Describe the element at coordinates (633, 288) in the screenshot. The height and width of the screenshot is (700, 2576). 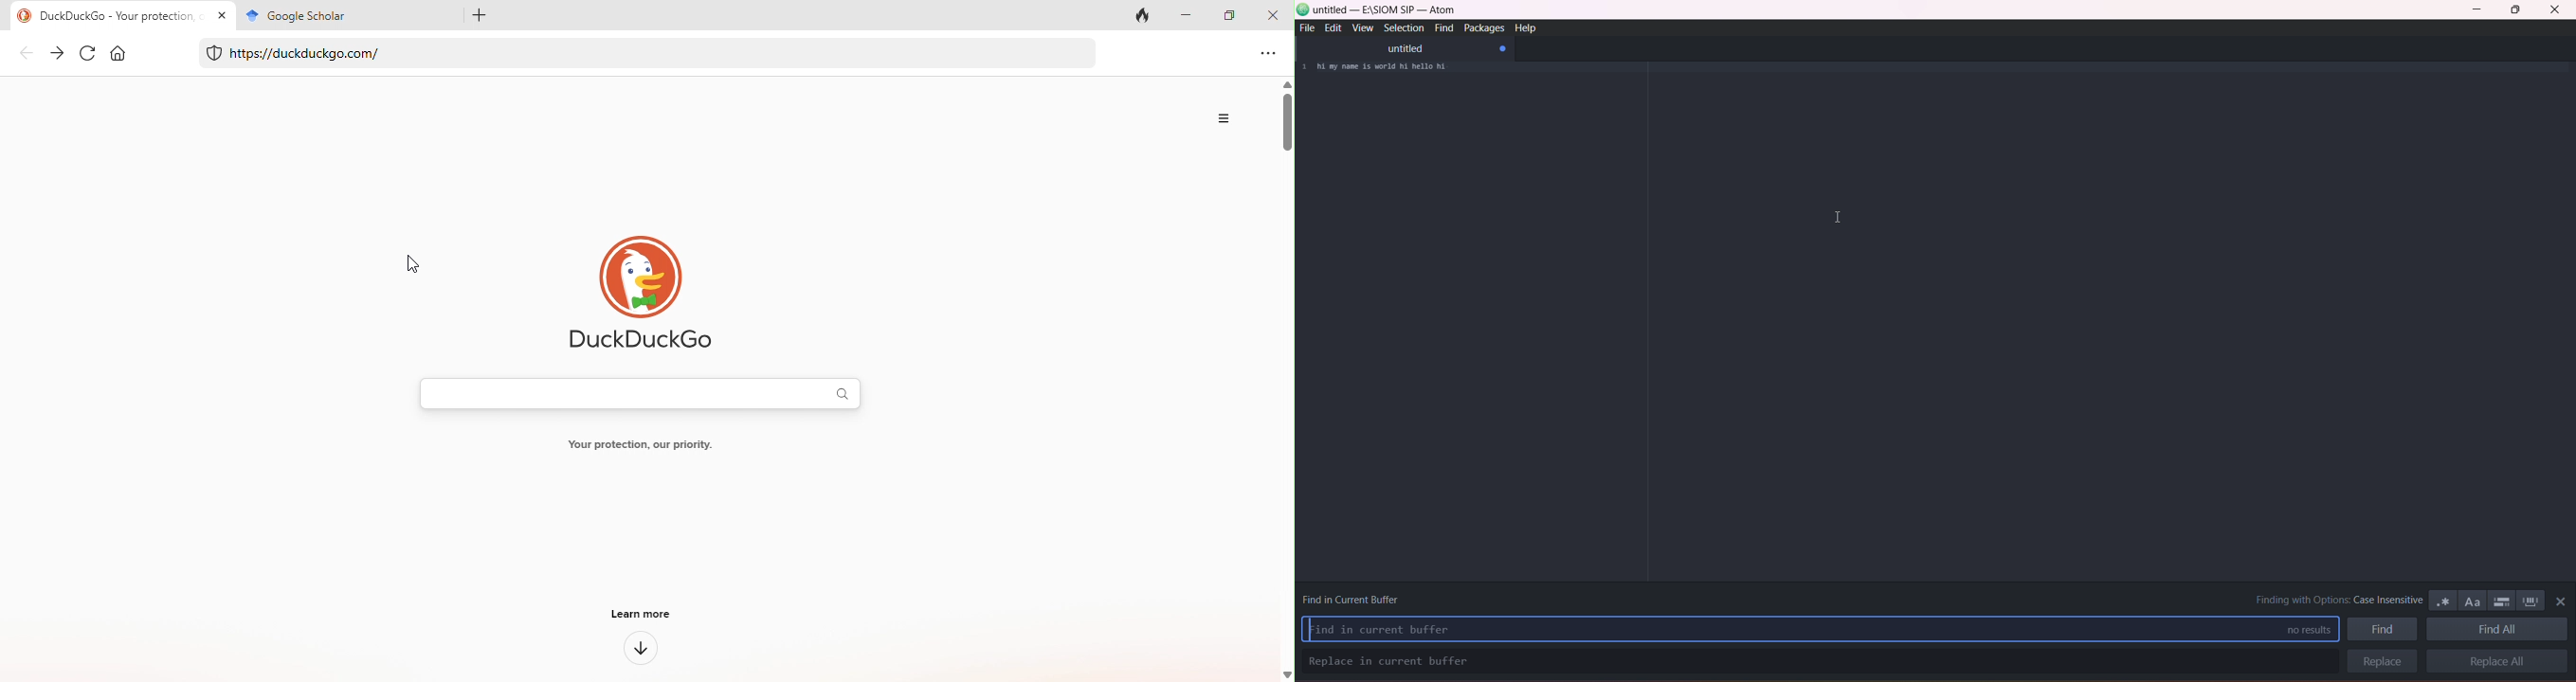
I see `duck duck go logo` at that location.